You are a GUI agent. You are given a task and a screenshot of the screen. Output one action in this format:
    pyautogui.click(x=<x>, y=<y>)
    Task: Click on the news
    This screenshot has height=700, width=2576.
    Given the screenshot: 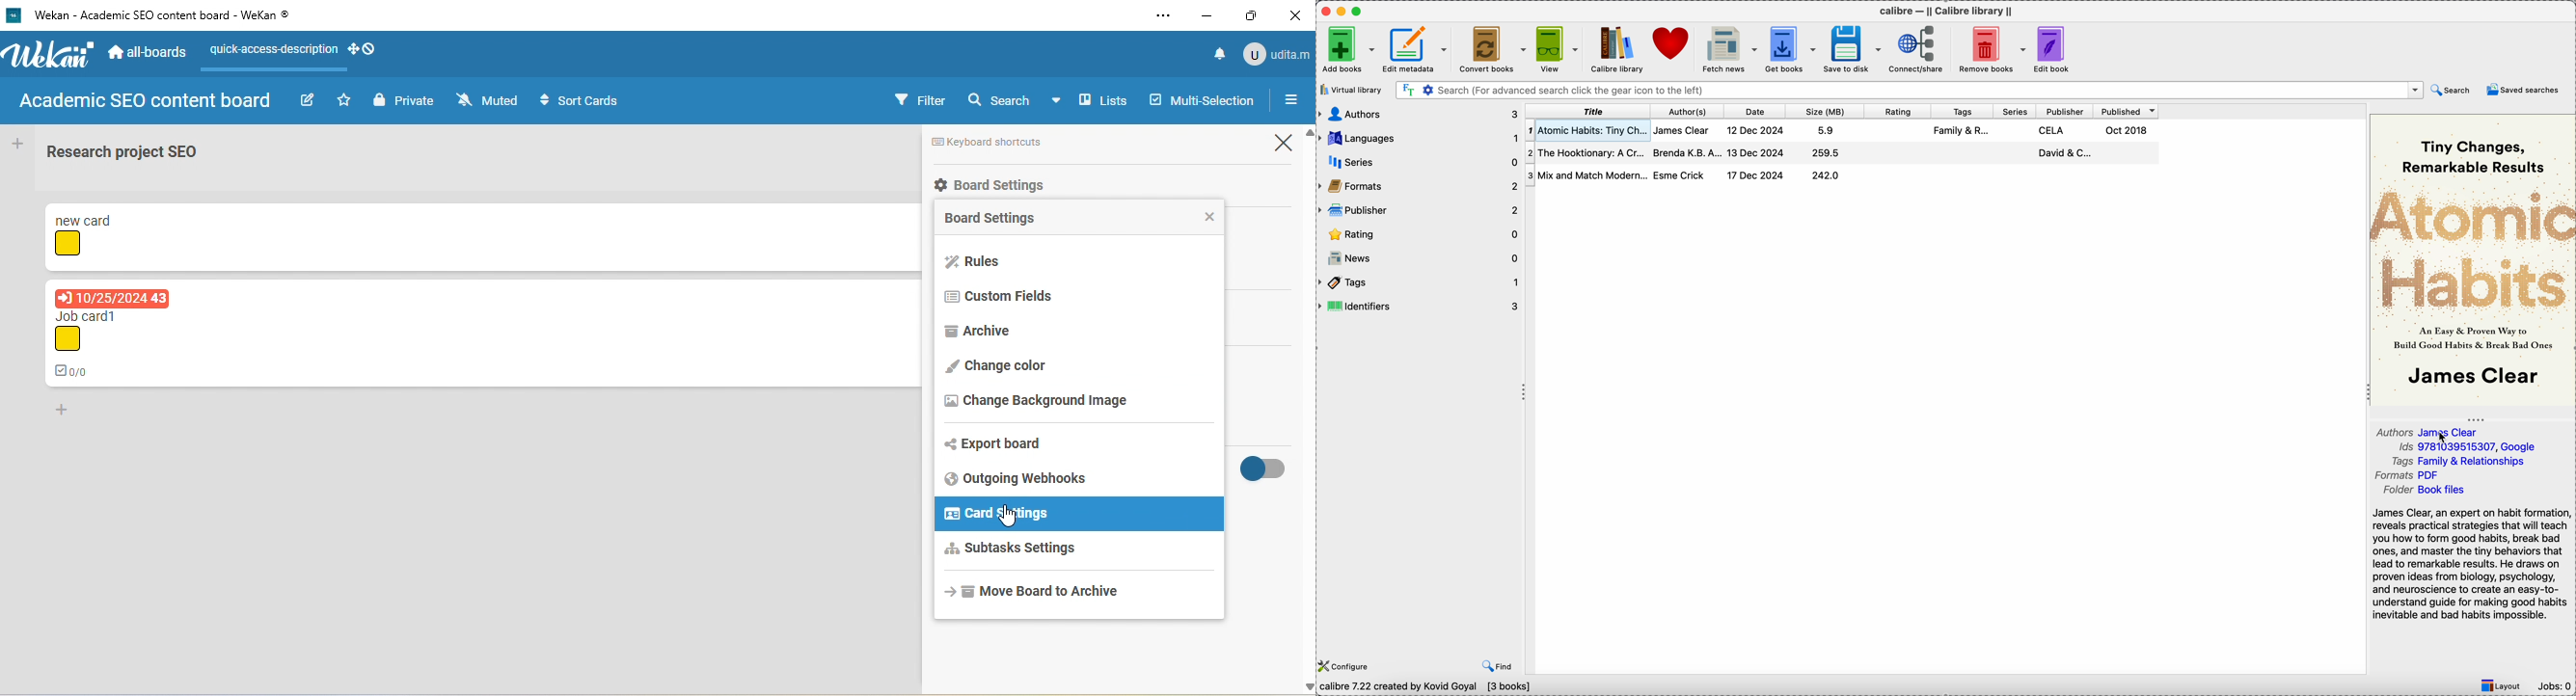 What is the action you would take?
    pyautogui.click(x=1419, y=258)
    